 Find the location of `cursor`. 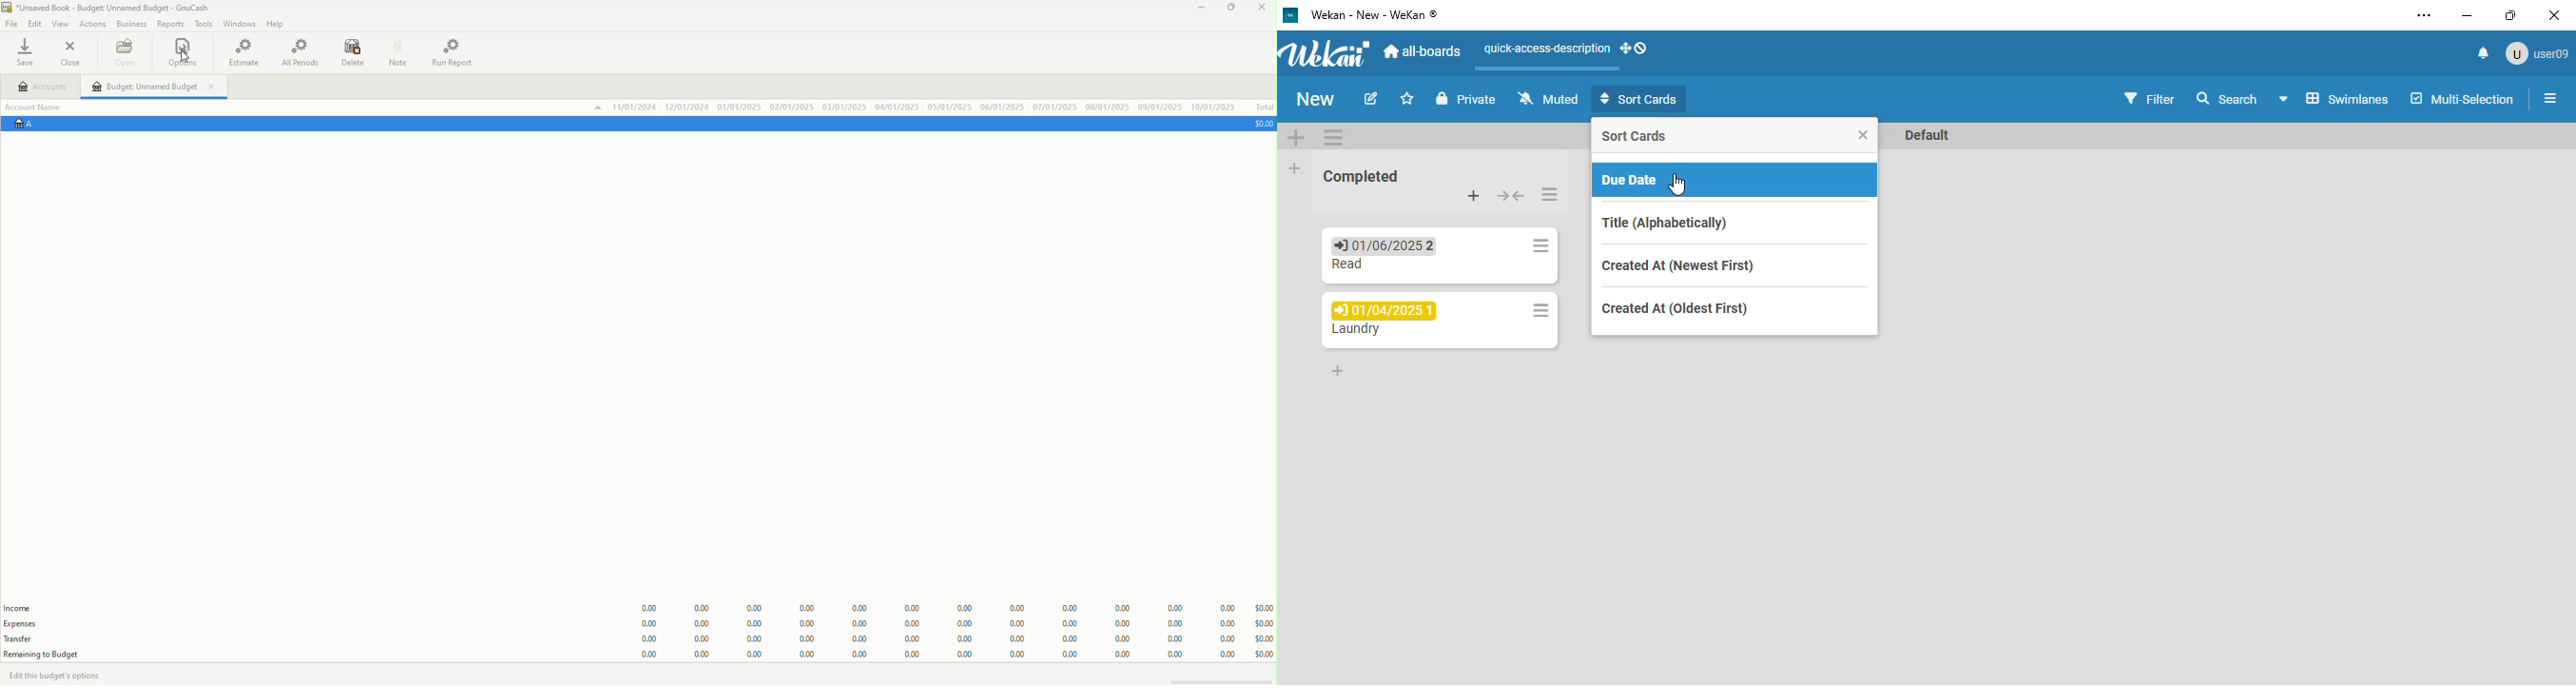

cursor is located at coordinates (182, 58).